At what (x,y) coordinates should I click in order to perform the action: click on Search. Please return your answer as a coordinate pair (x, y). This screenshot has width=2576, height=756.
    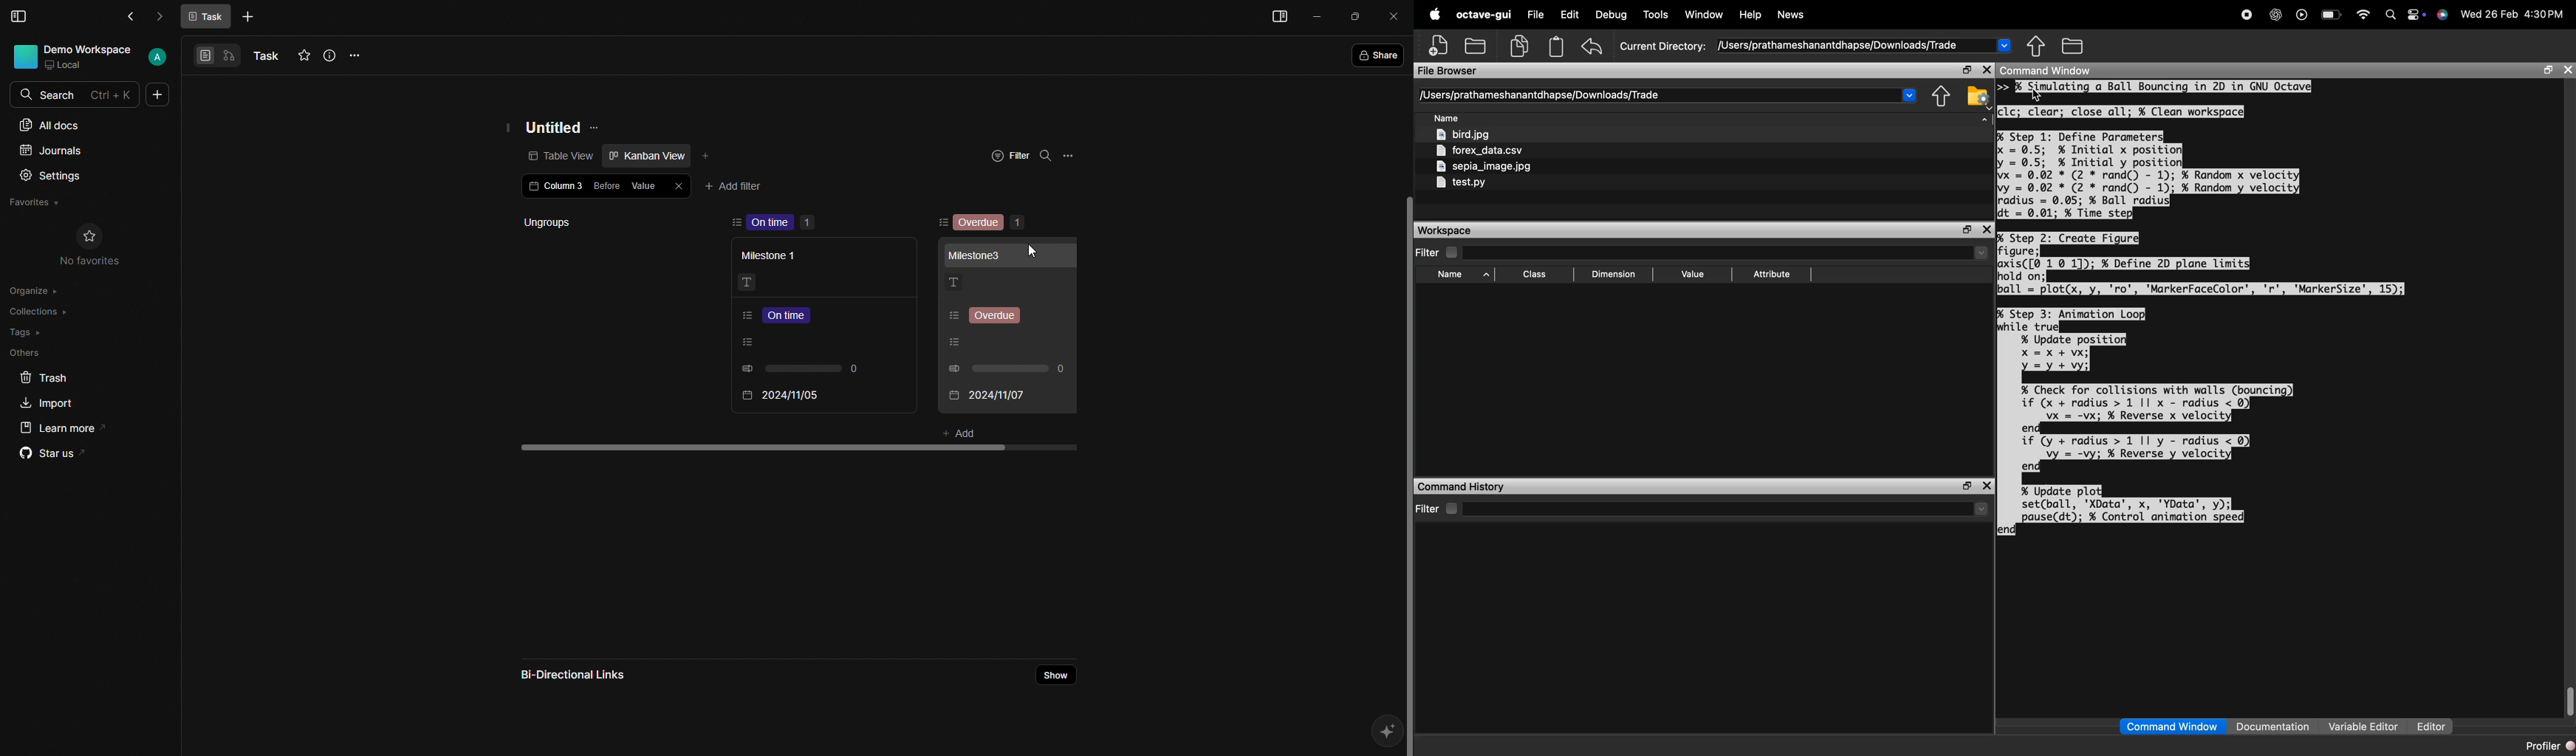
    Looking at the image, I should click on (1046, 157).